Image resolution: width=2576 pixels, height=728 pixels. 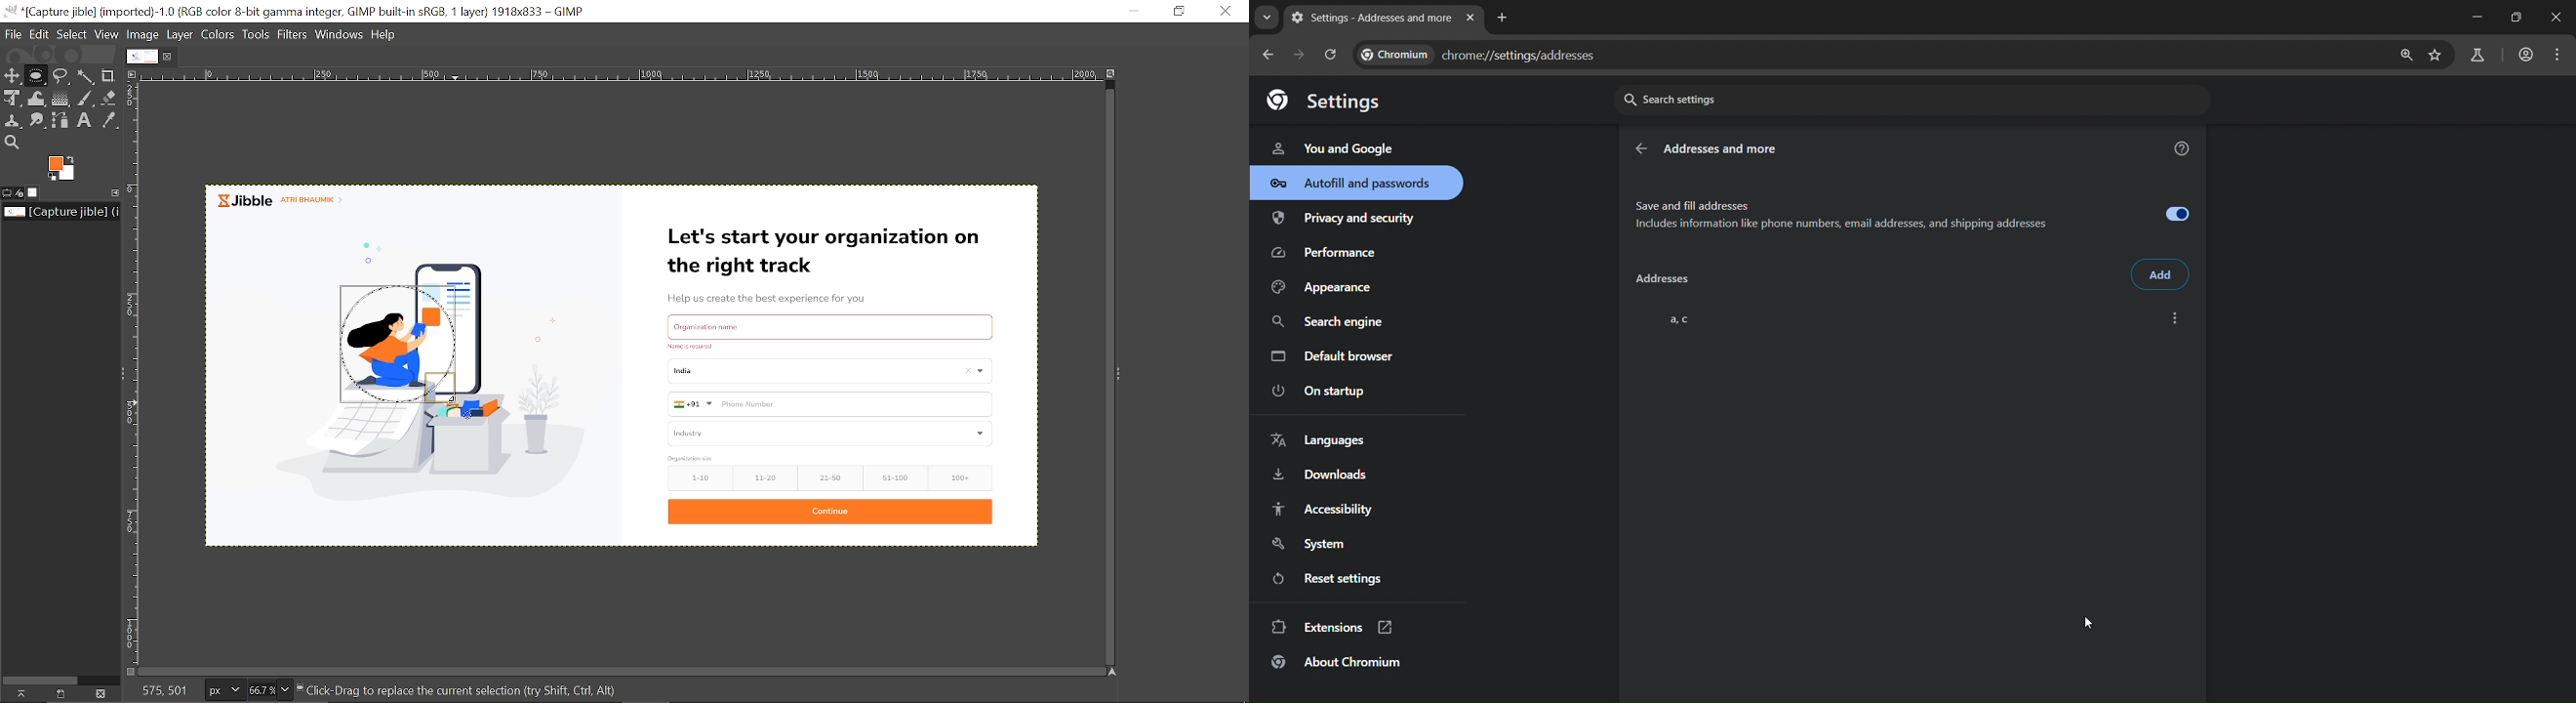 What do you see at coordinates (2559, 19) in the screenshot?
I see `close` at bounding box center [2559, 19].